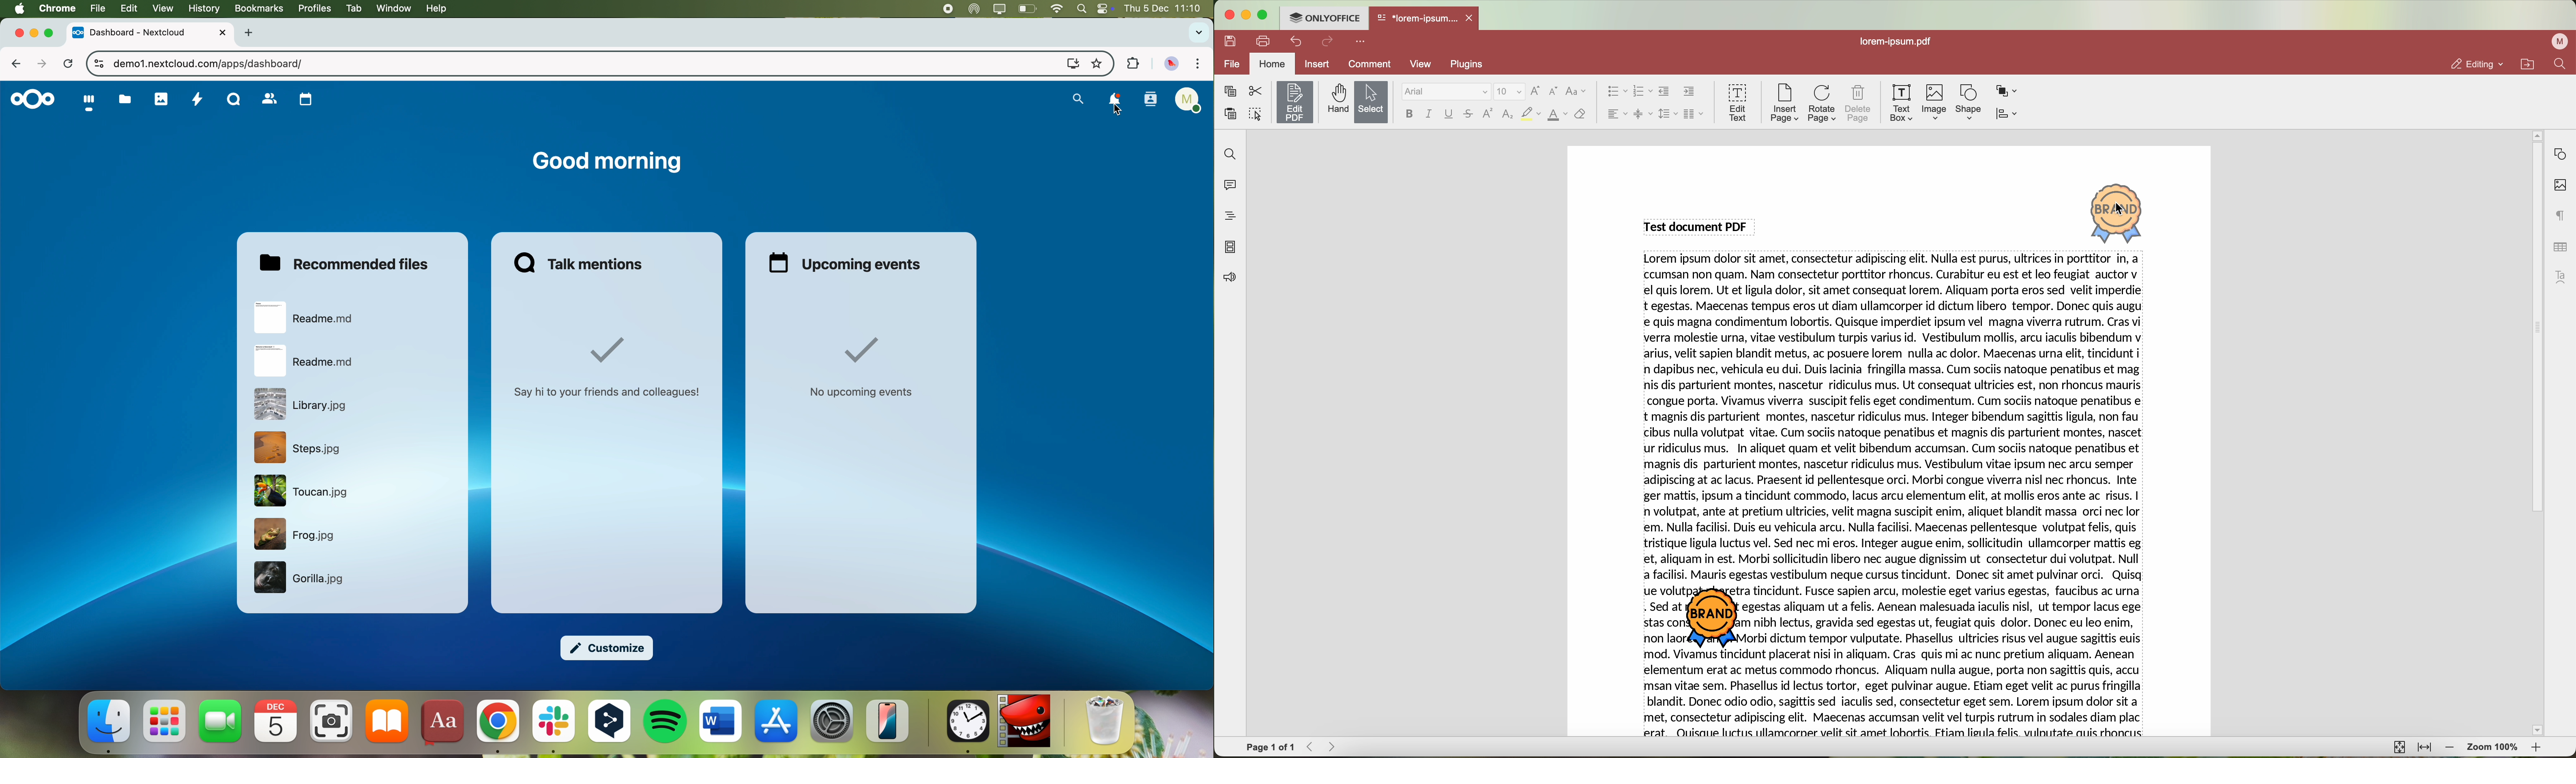 This screenshot has width=2576, height=784. Describe the element at coordinates (1689, 91) in the screenshot. I see `increase indent` at that location.